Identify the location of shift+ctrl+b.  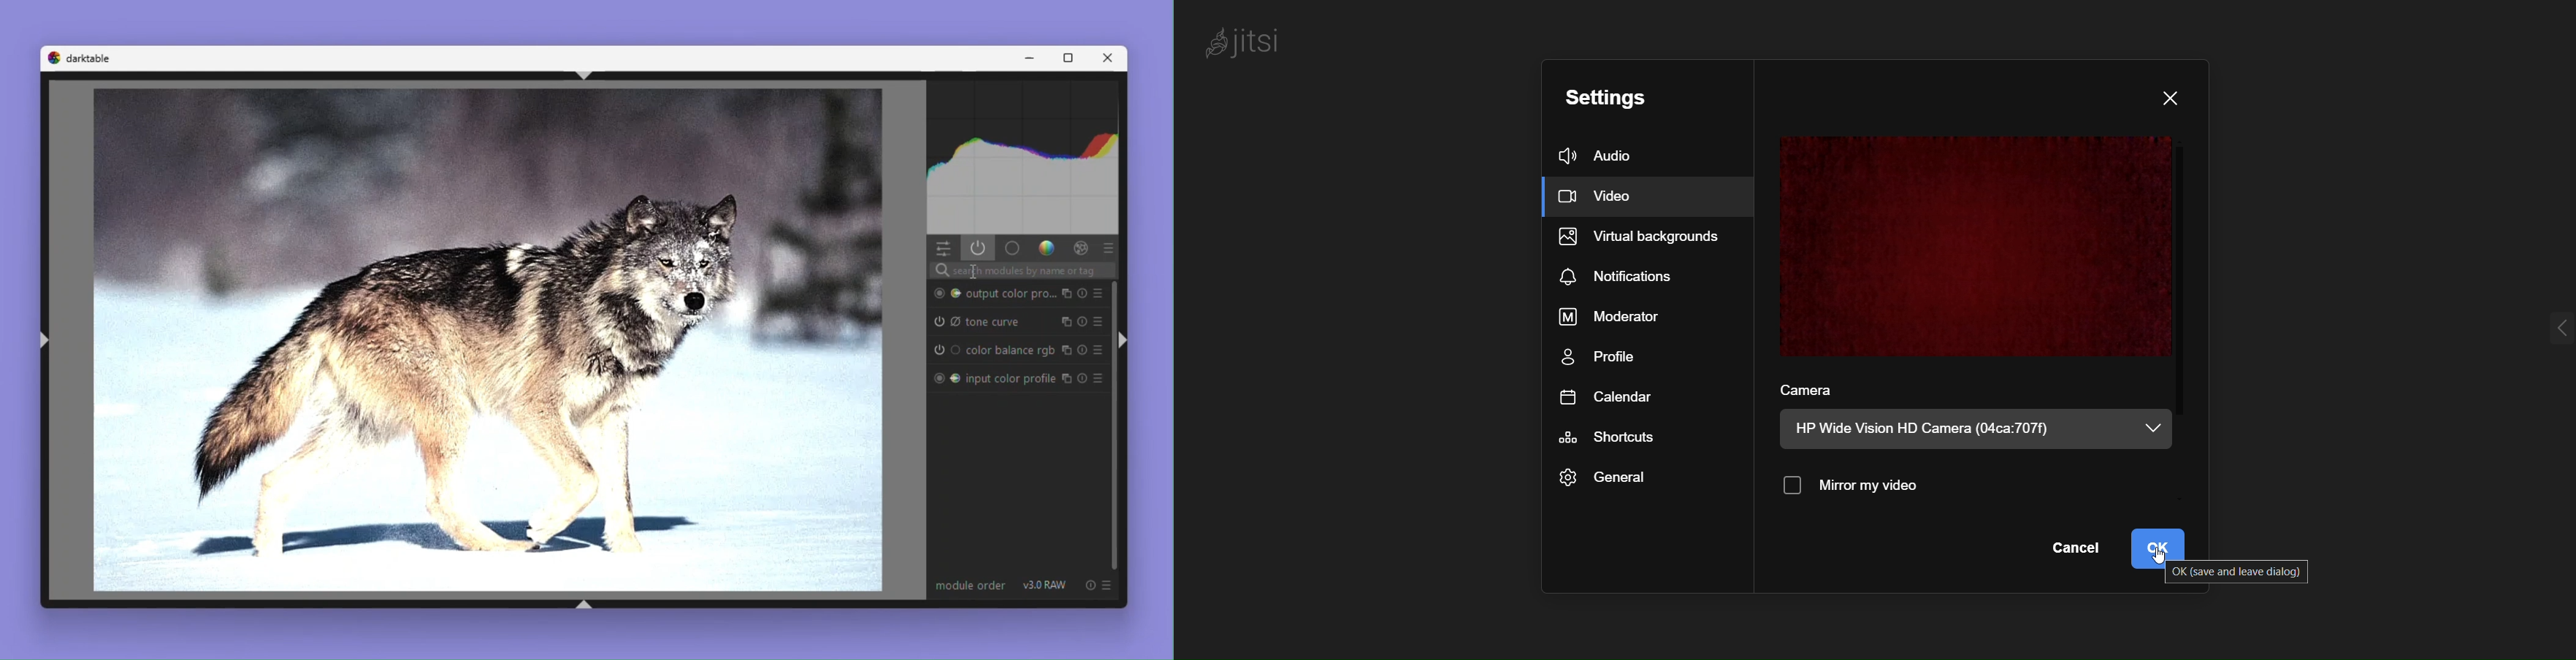
(586, 604).